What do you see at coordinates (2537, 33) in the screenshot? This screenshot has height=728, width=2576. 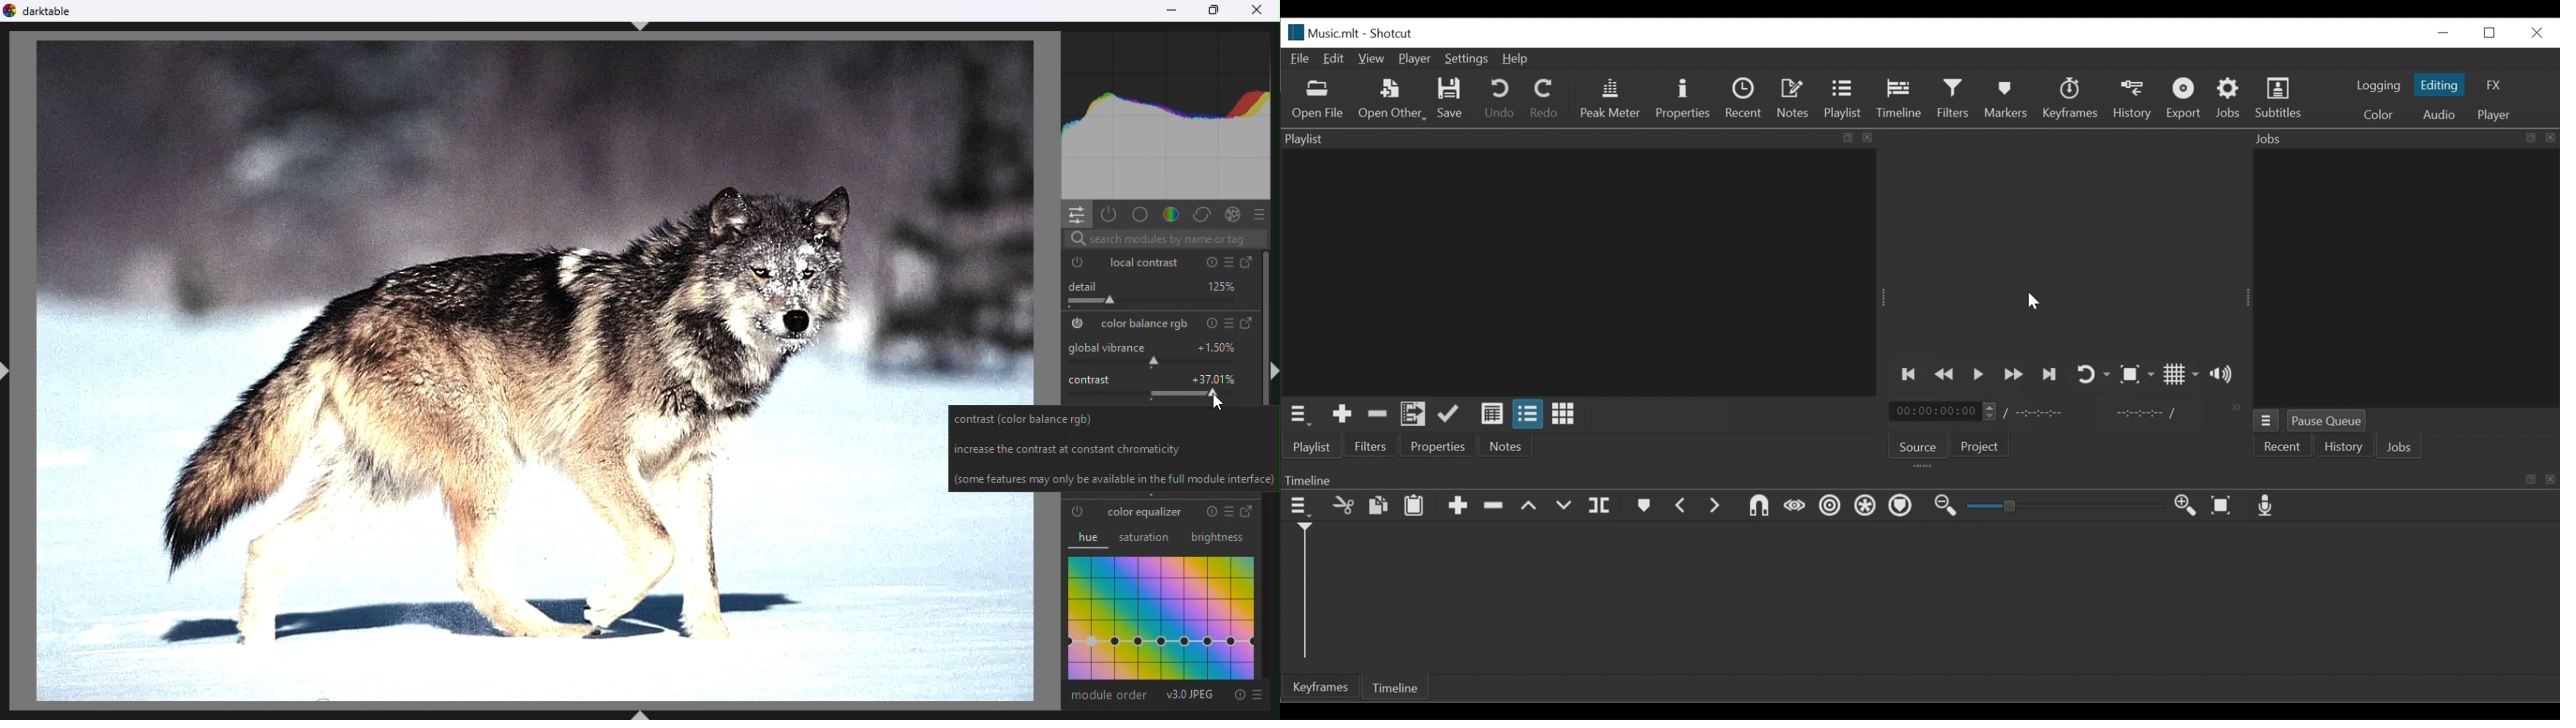 I see `Close` at bounding box center [2537, 33].